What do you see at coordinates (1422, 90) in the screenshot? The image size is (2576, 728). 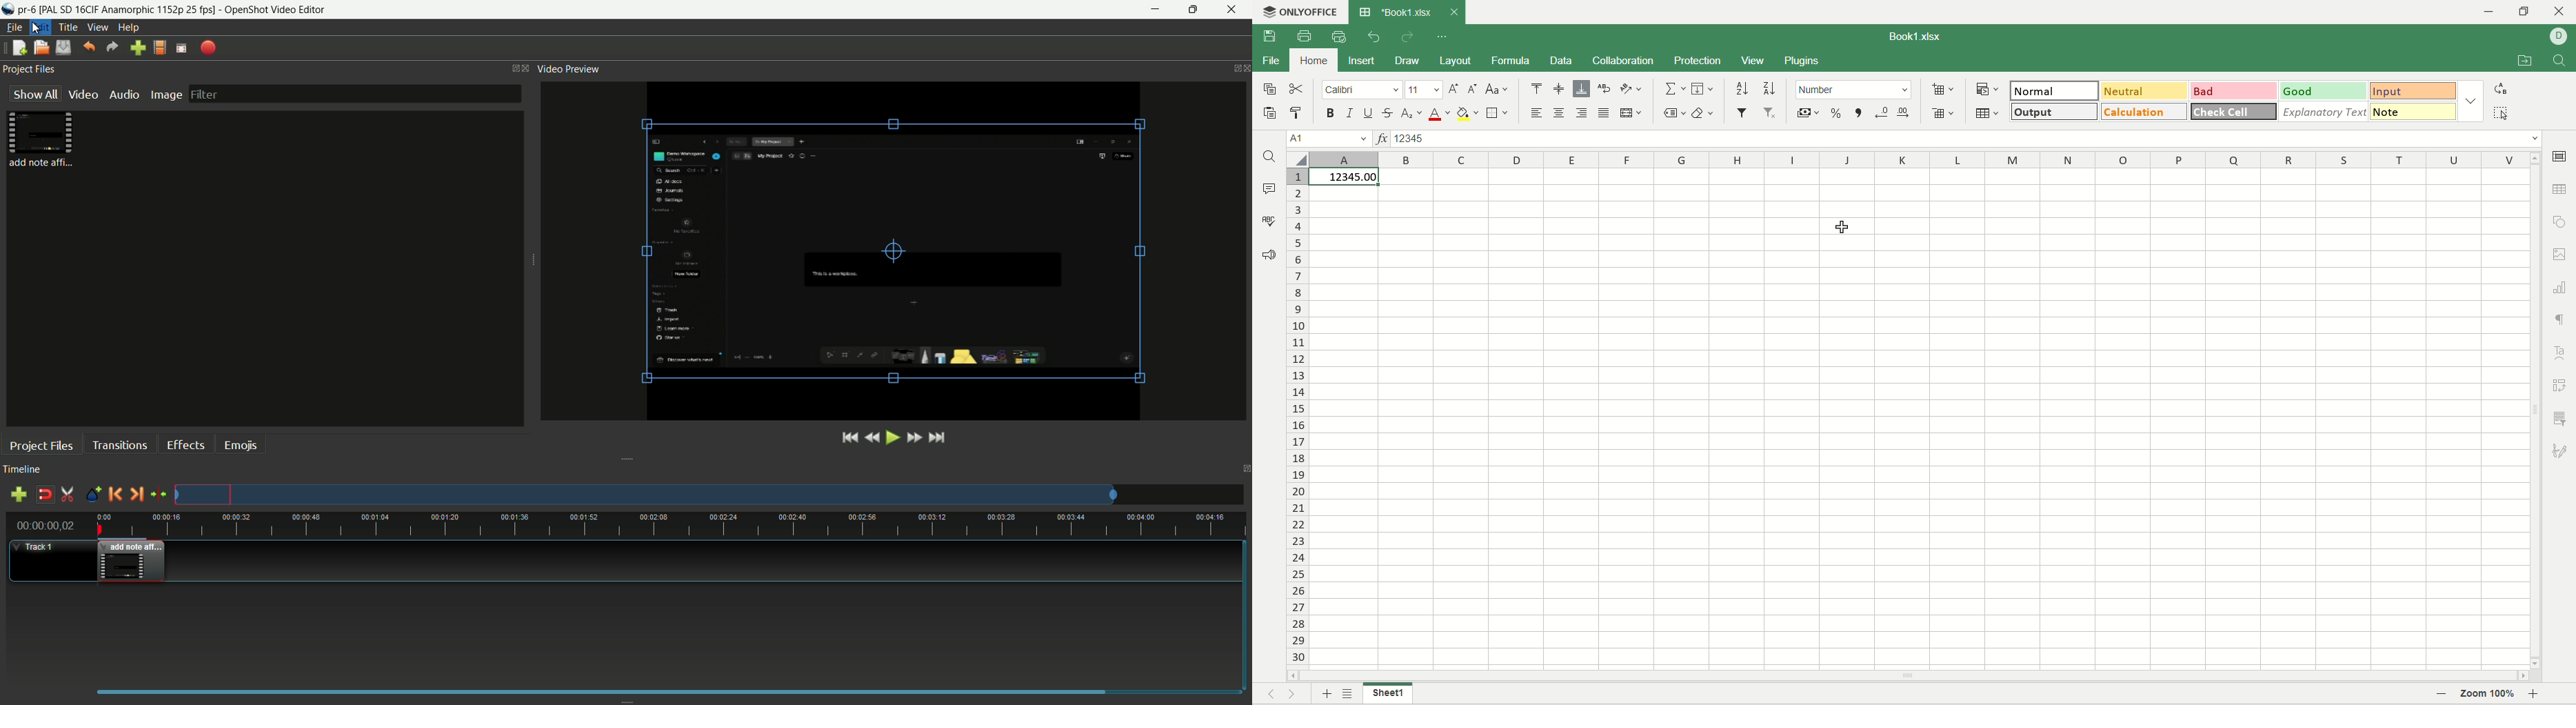 I see `font size` at bounding box center [1422, 90].